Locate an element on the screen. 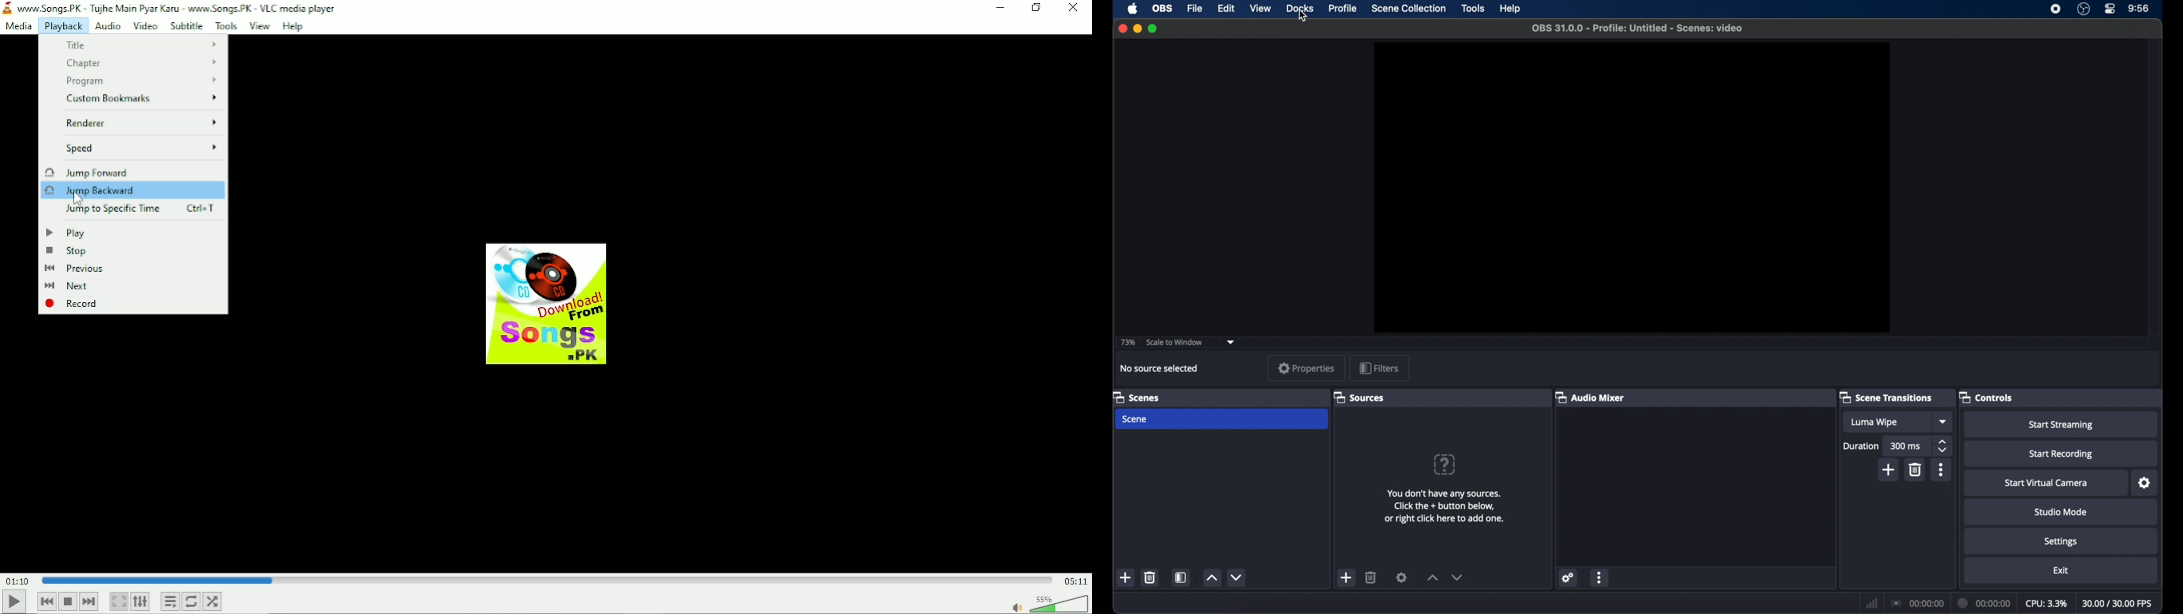 The height and width of the screenshot is (616, 2184). file is located at coordinates (1195, 9).